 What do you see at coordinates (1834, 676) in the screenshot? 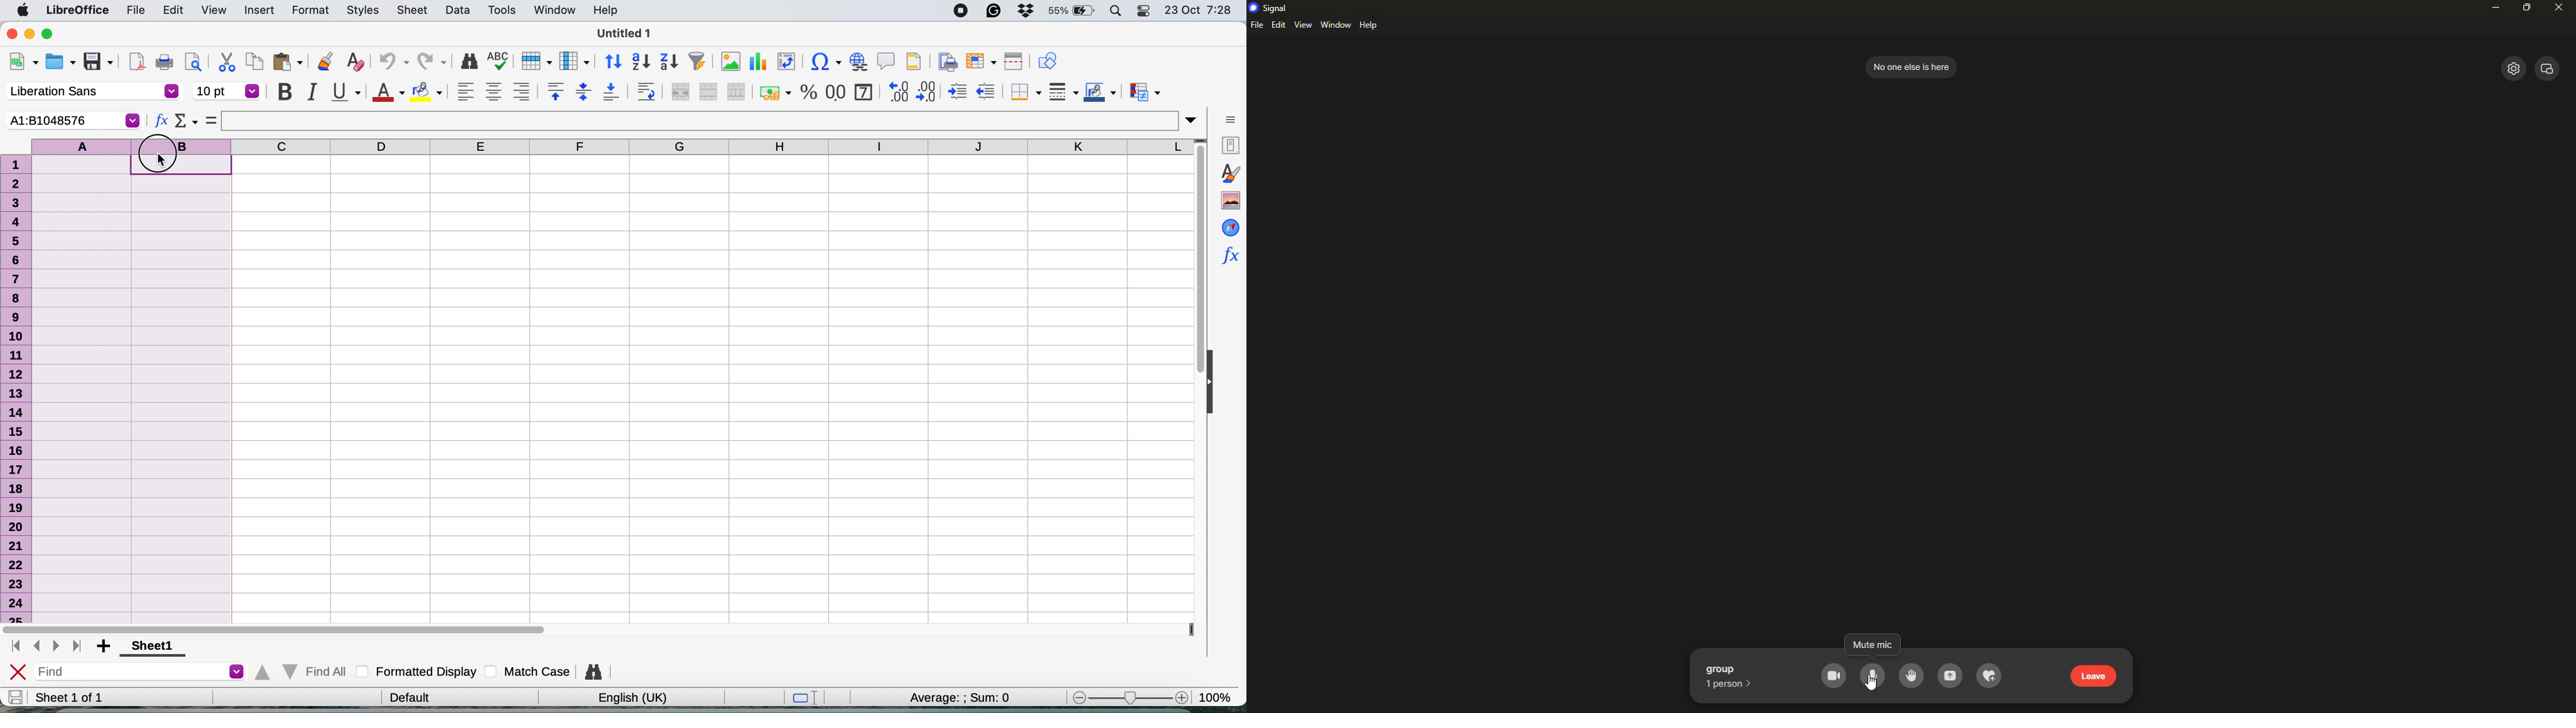
I see `video` at bounding box center [1834, 676].